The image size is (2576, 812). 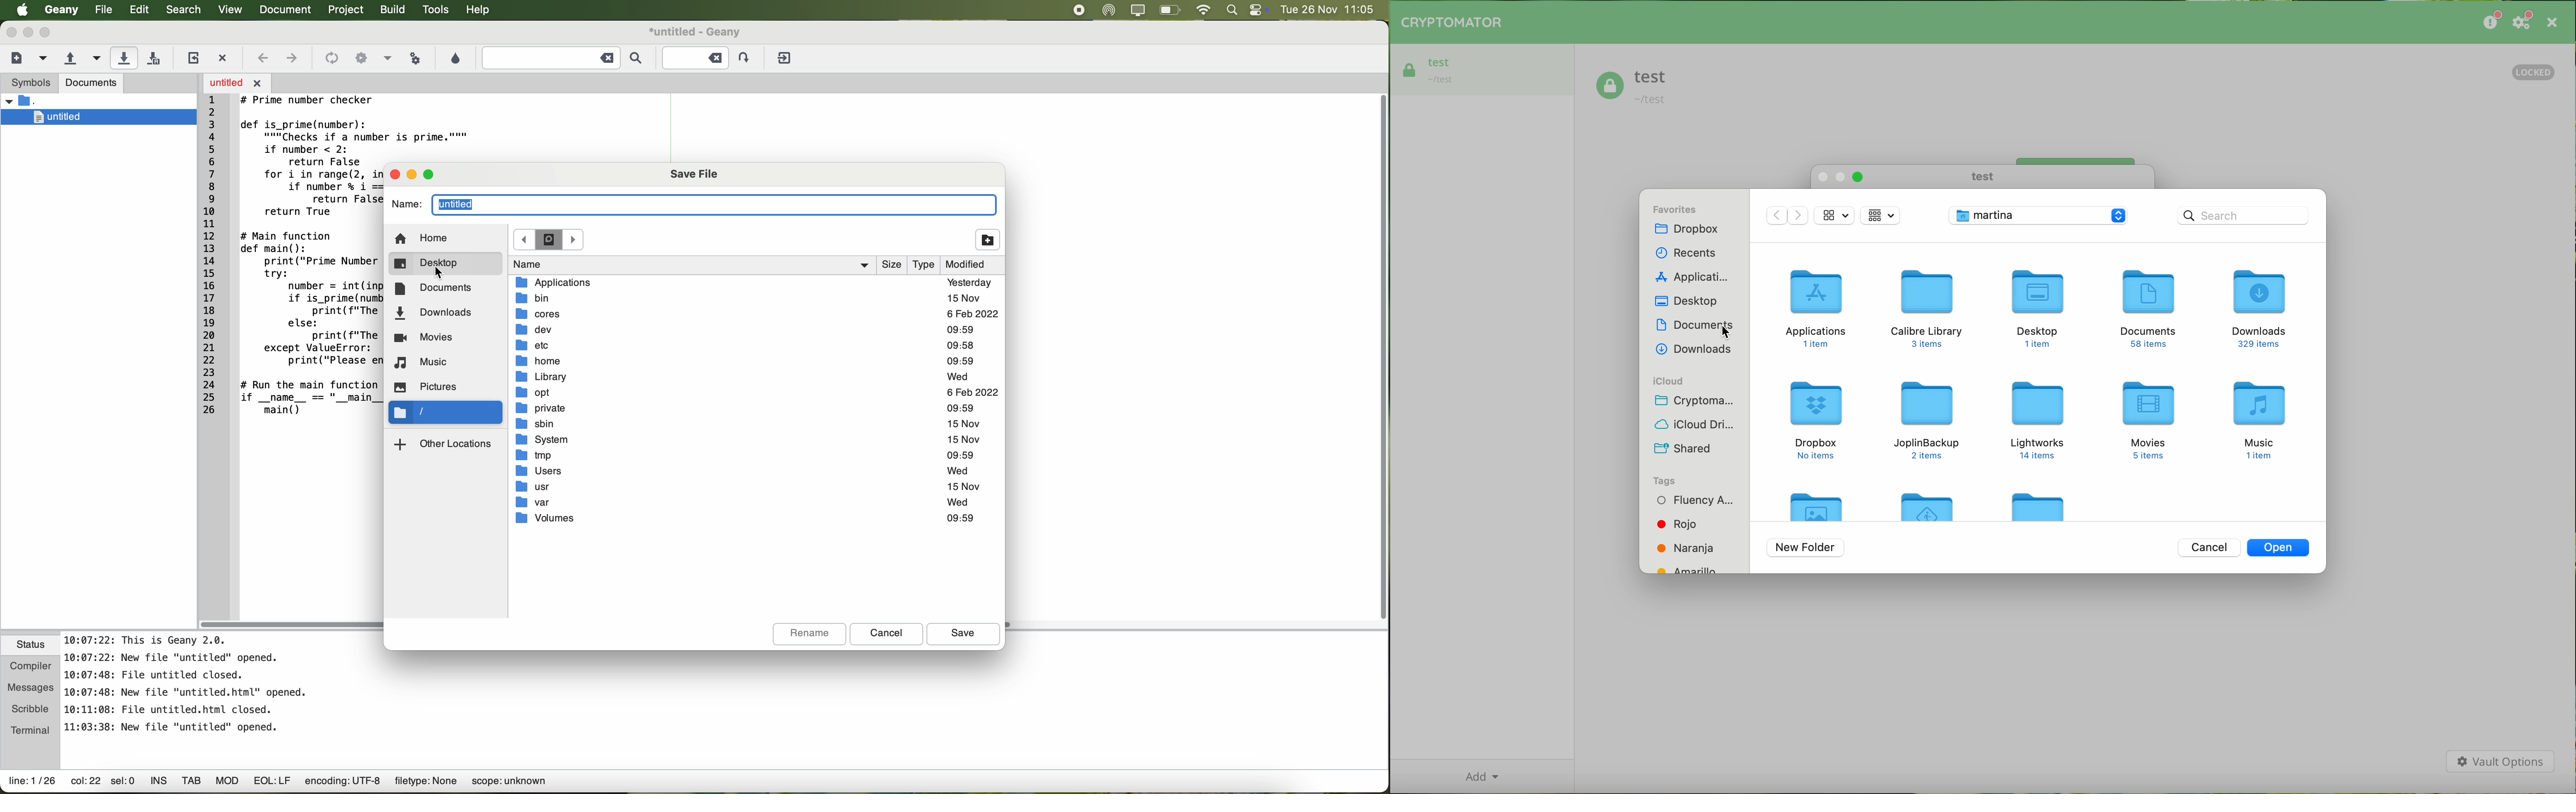 What do you see at coordinates (29, 32) in the screenshot?
I see `minimize Geany` at bounding box center [29, 32].